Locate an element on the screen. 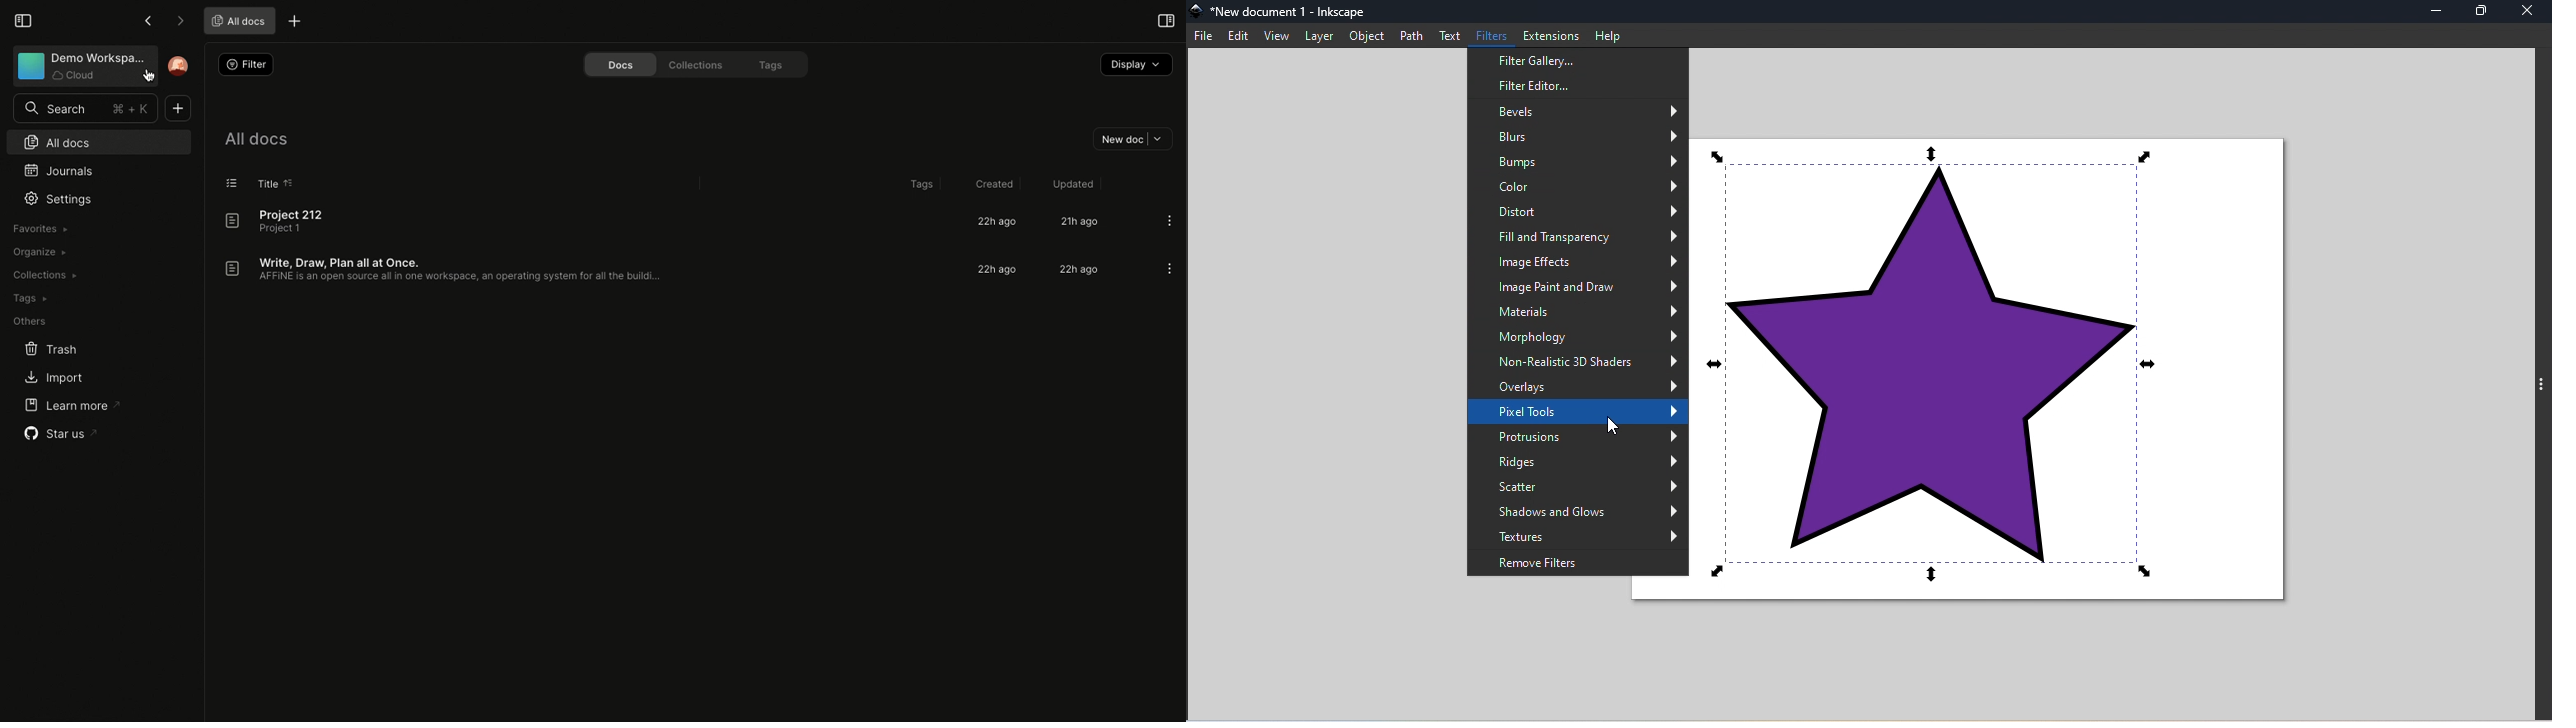 The height and width of the screenshot is (728, 2576). All docs is located at coordinates (257, 137).